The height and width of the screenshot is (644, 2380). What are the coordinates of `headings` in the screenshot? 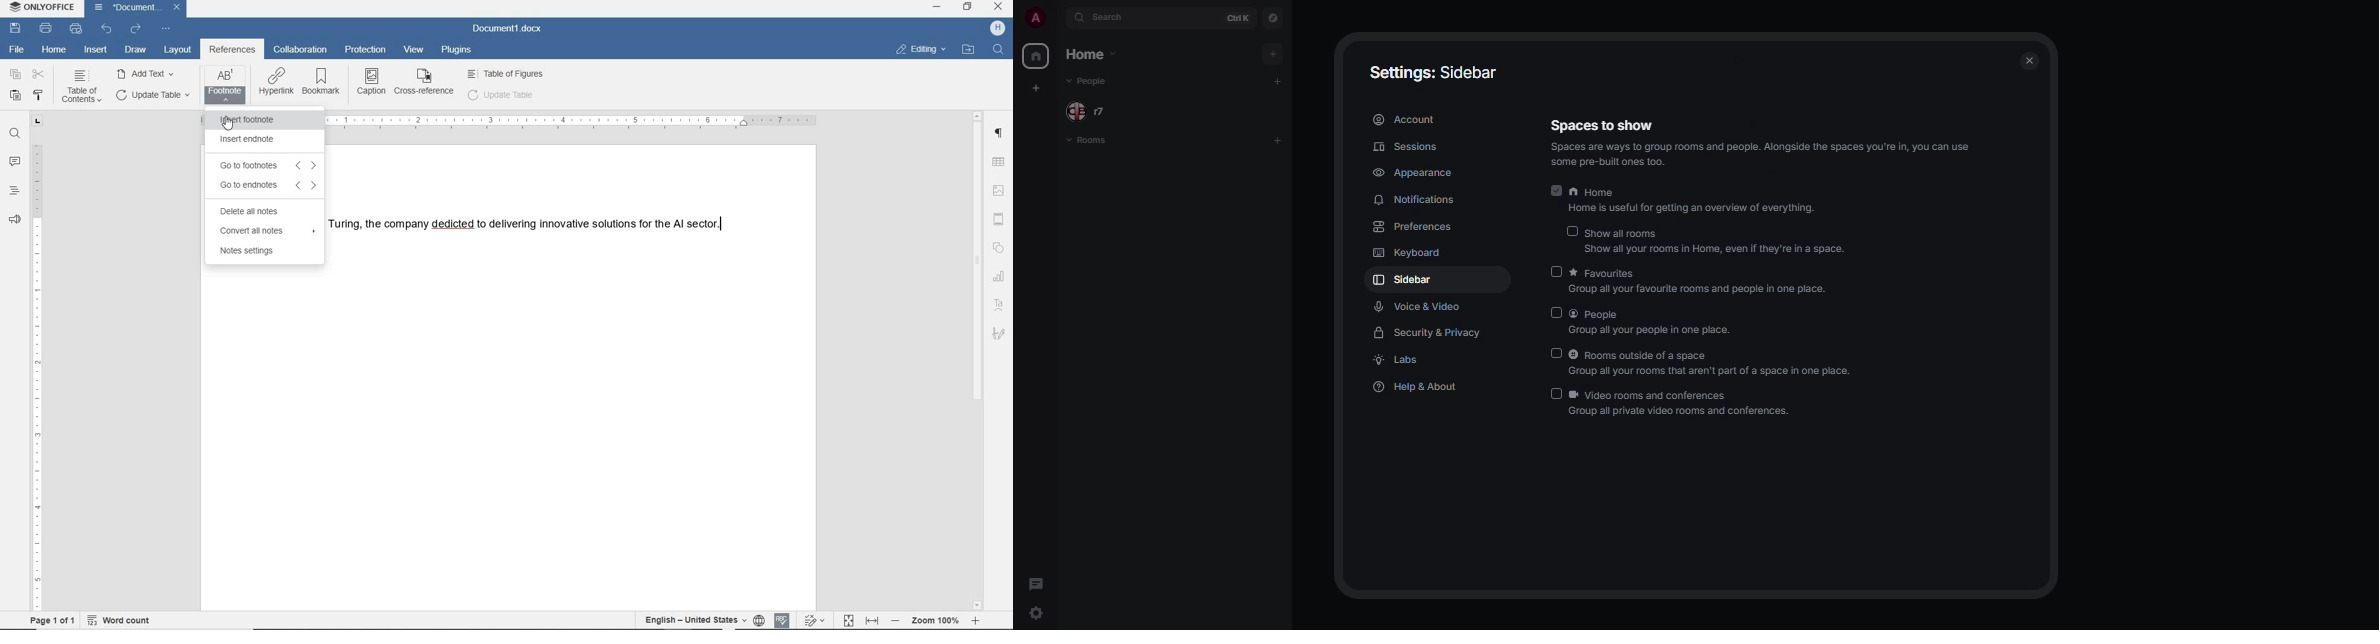 It's located at (14, 190).